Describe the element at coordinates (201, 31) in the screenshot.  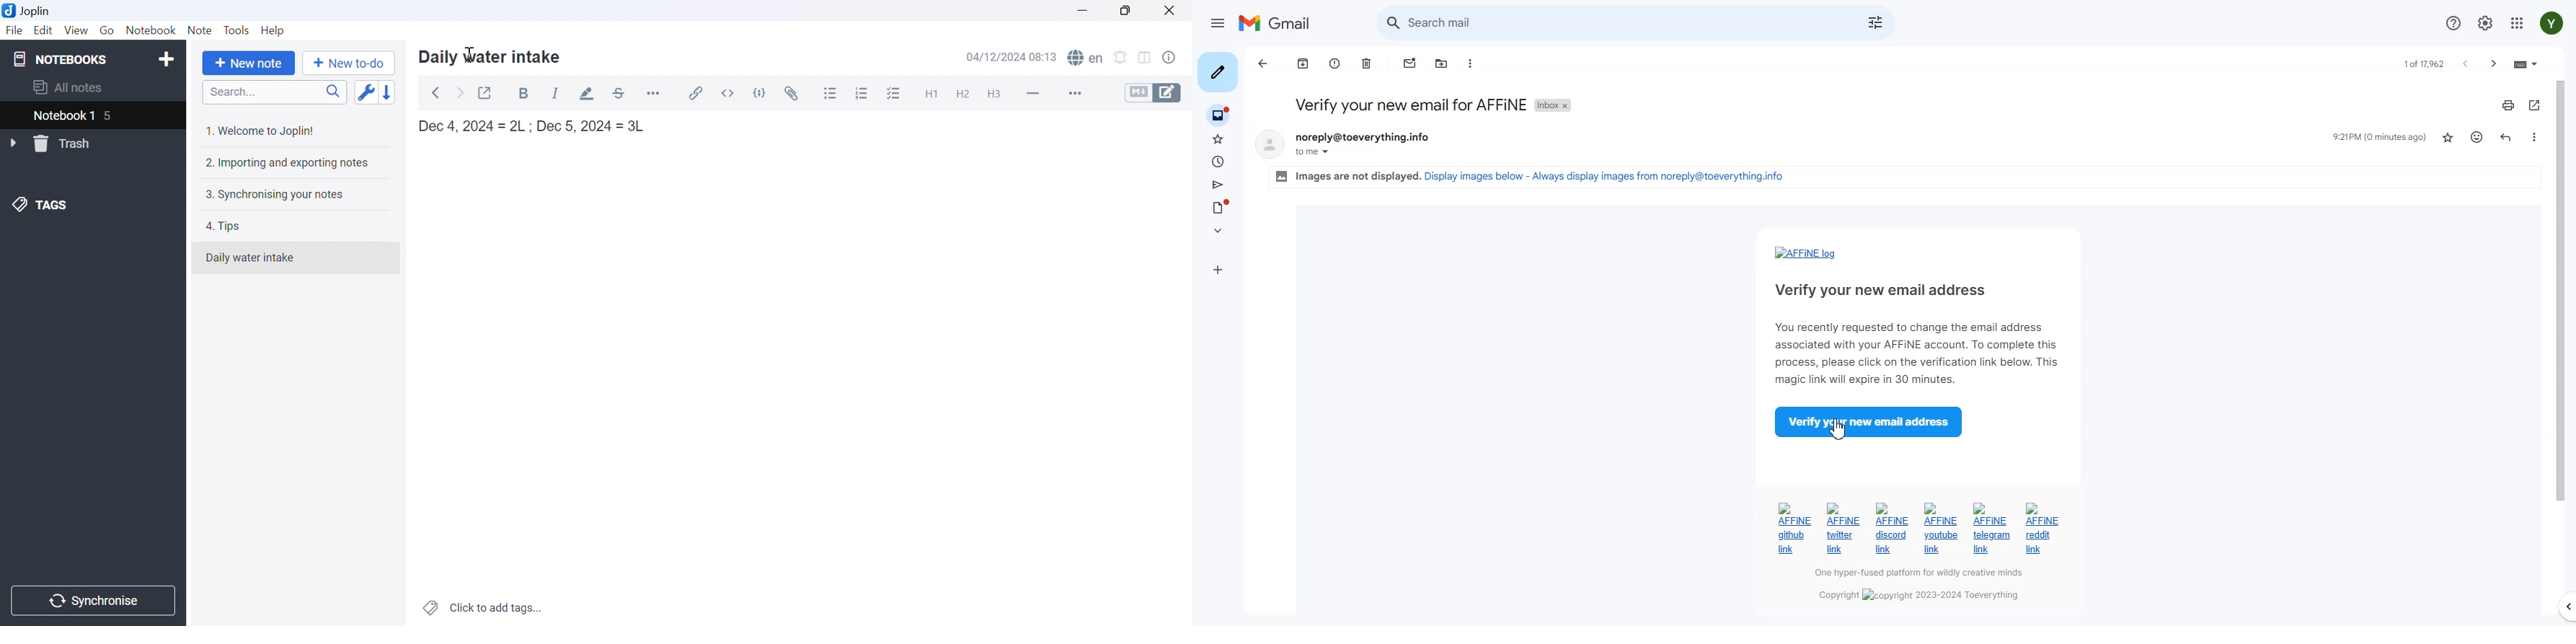
I see `Note` at that location.